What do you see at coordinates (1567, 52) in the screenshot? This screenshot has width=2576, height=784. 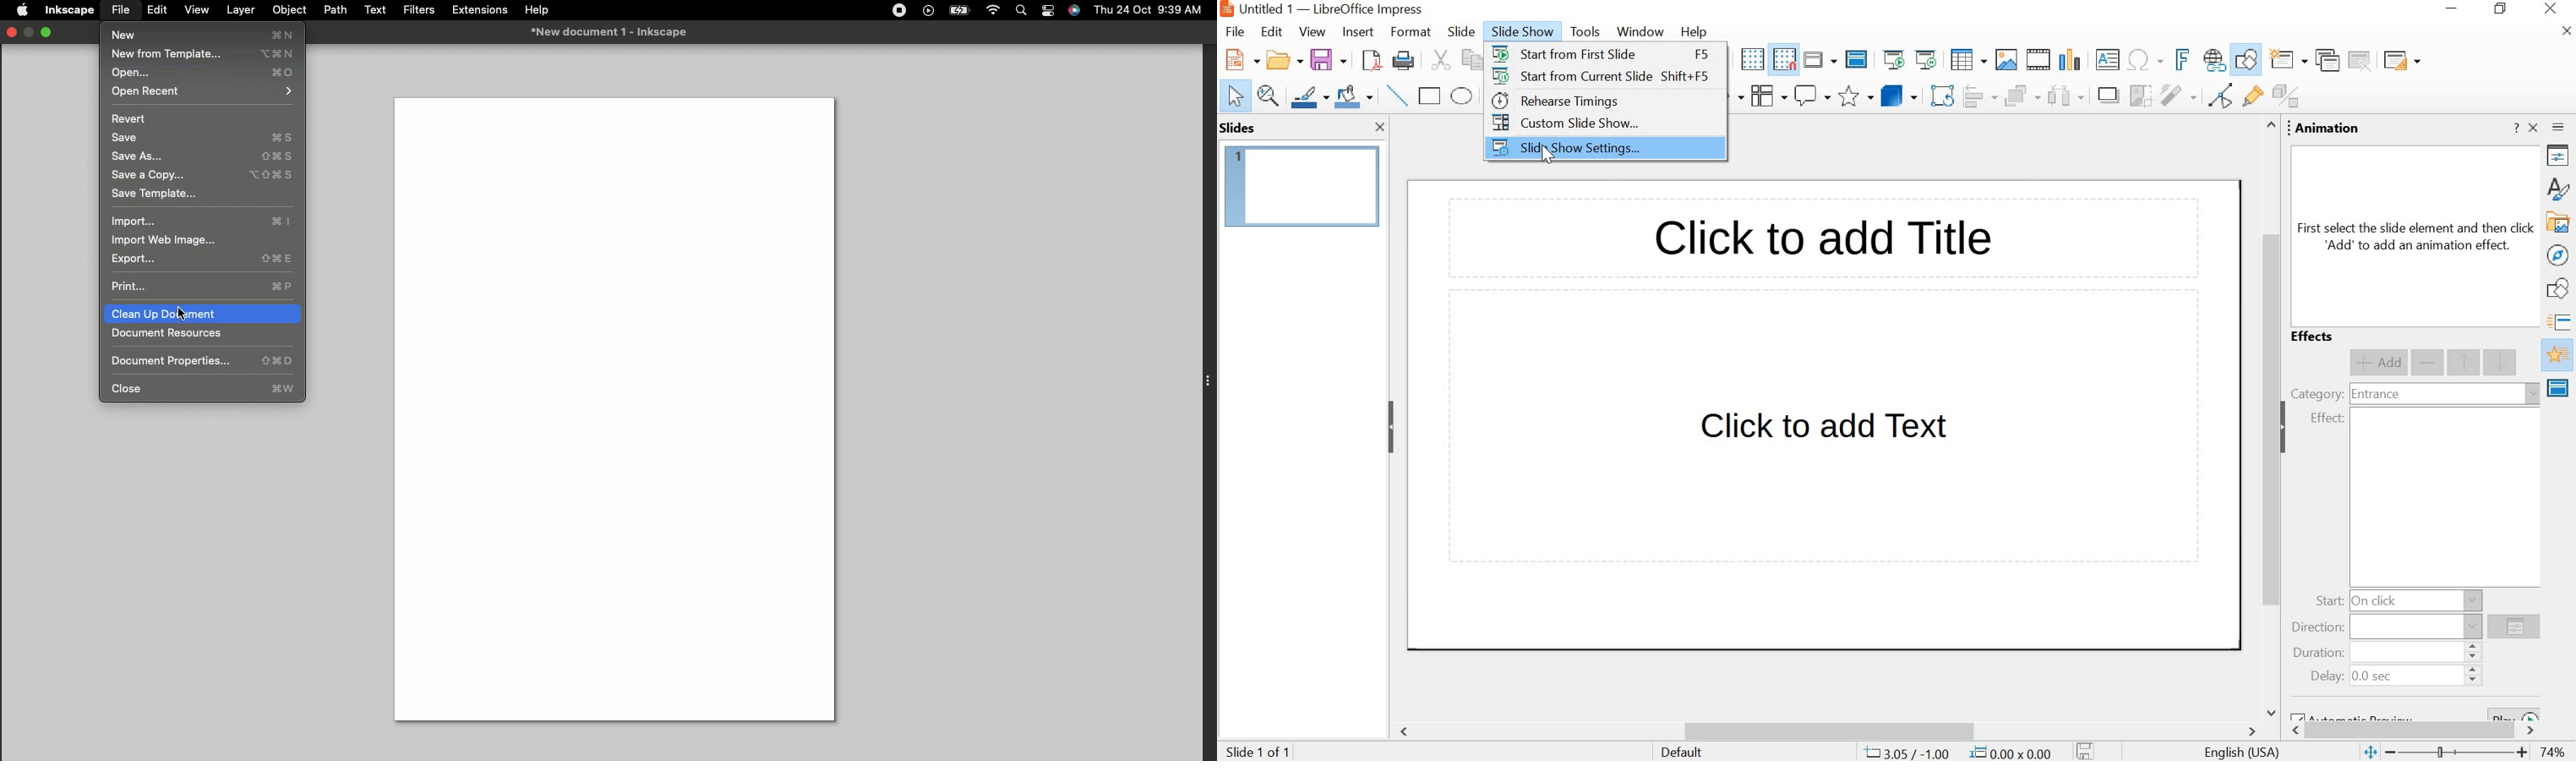 I see `start from first slide` at bounding box center [1567, 52].